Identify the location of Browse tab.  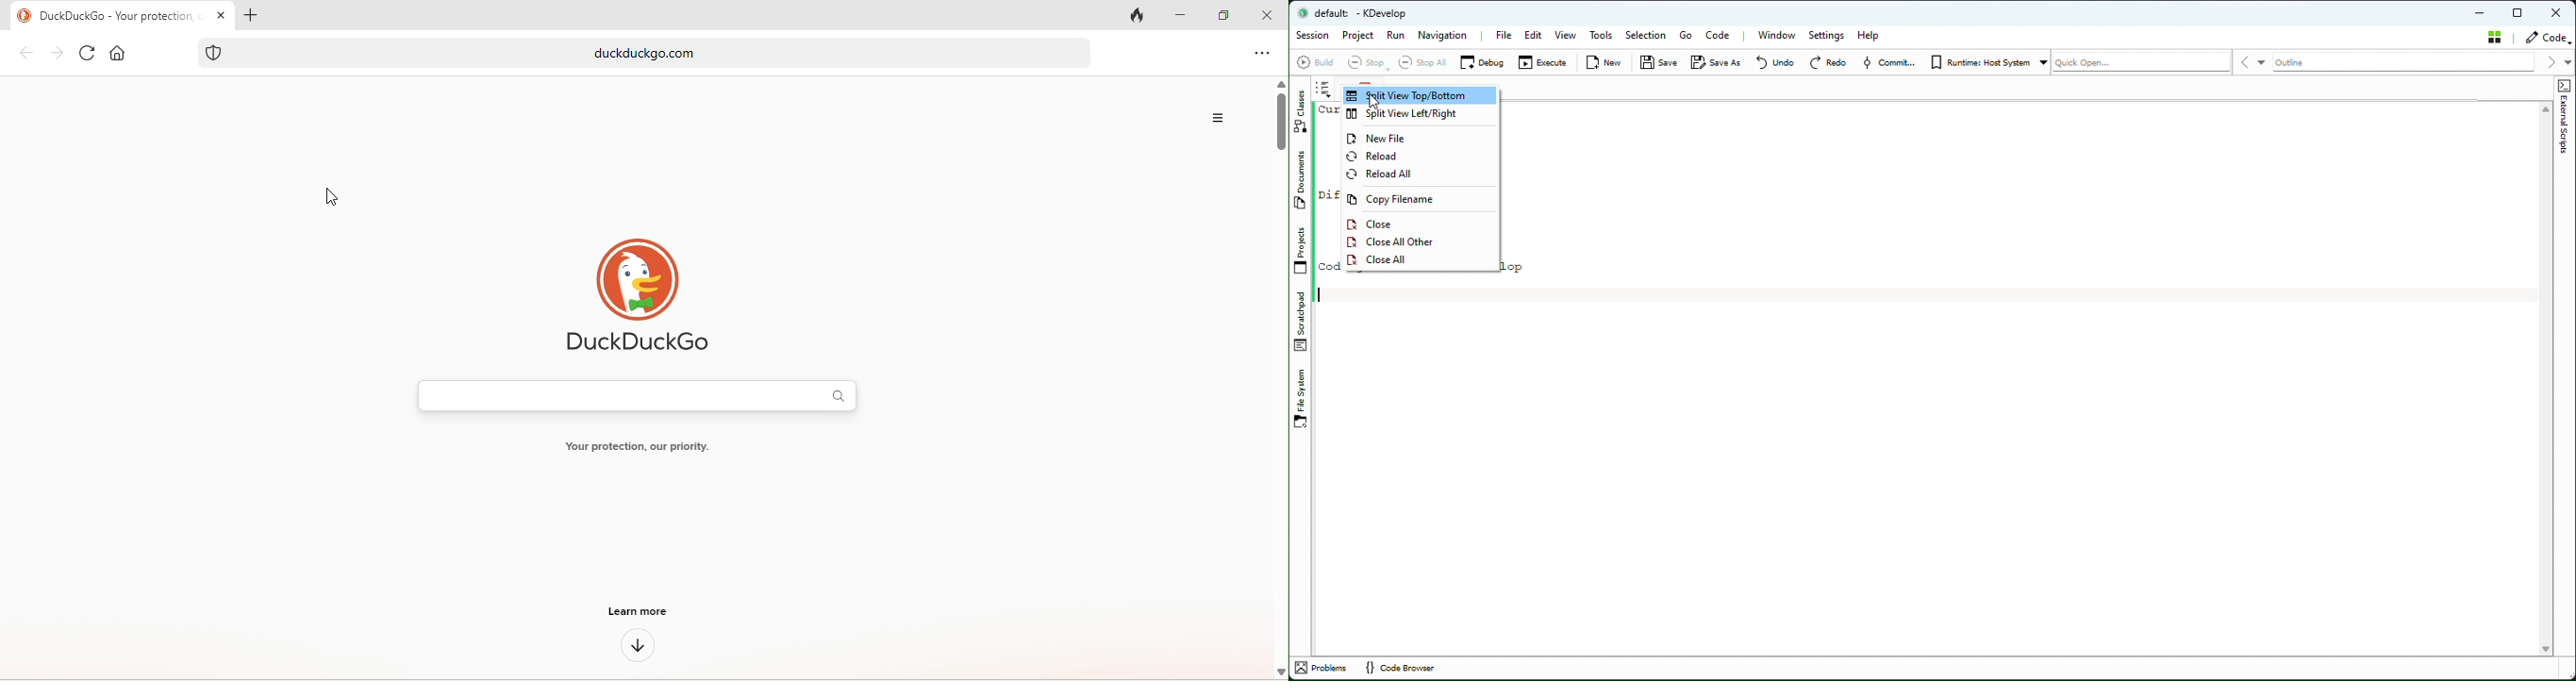
(1323, 88).